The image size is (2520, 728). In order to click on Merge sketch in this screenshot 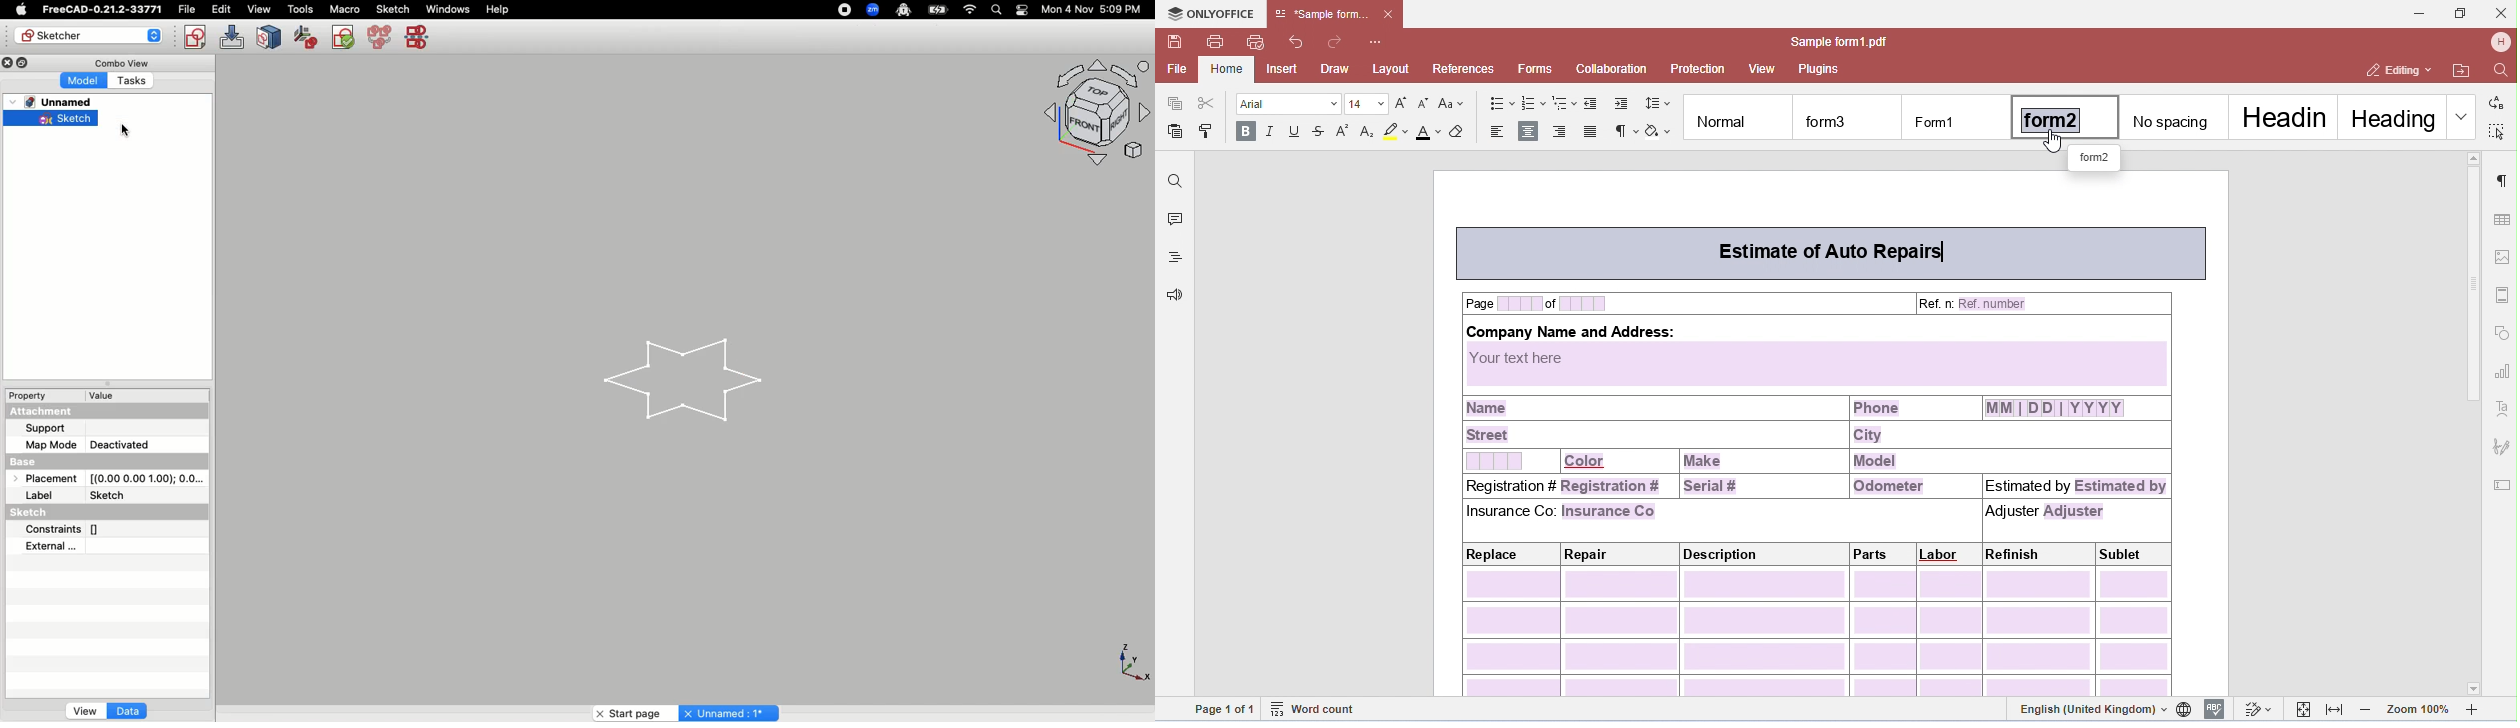, I will do `click(379, 39)`.